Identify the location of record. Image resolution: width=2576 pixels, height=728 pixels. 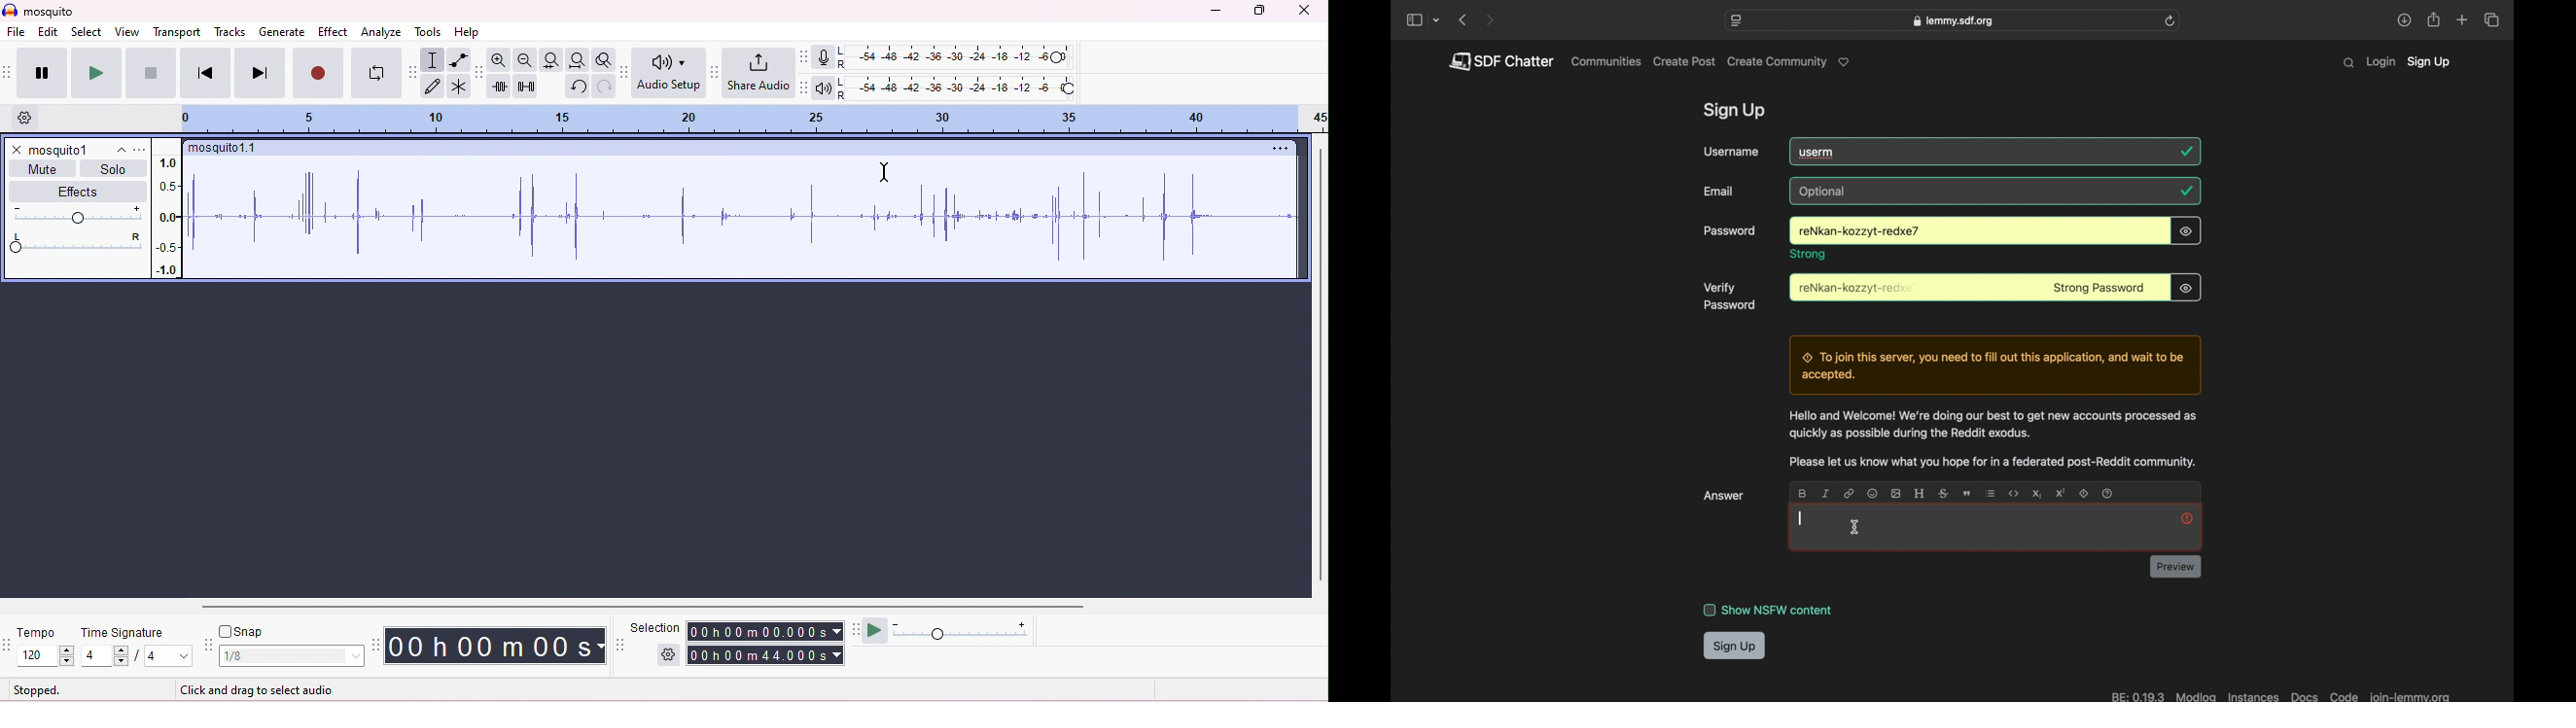
(318, 72).